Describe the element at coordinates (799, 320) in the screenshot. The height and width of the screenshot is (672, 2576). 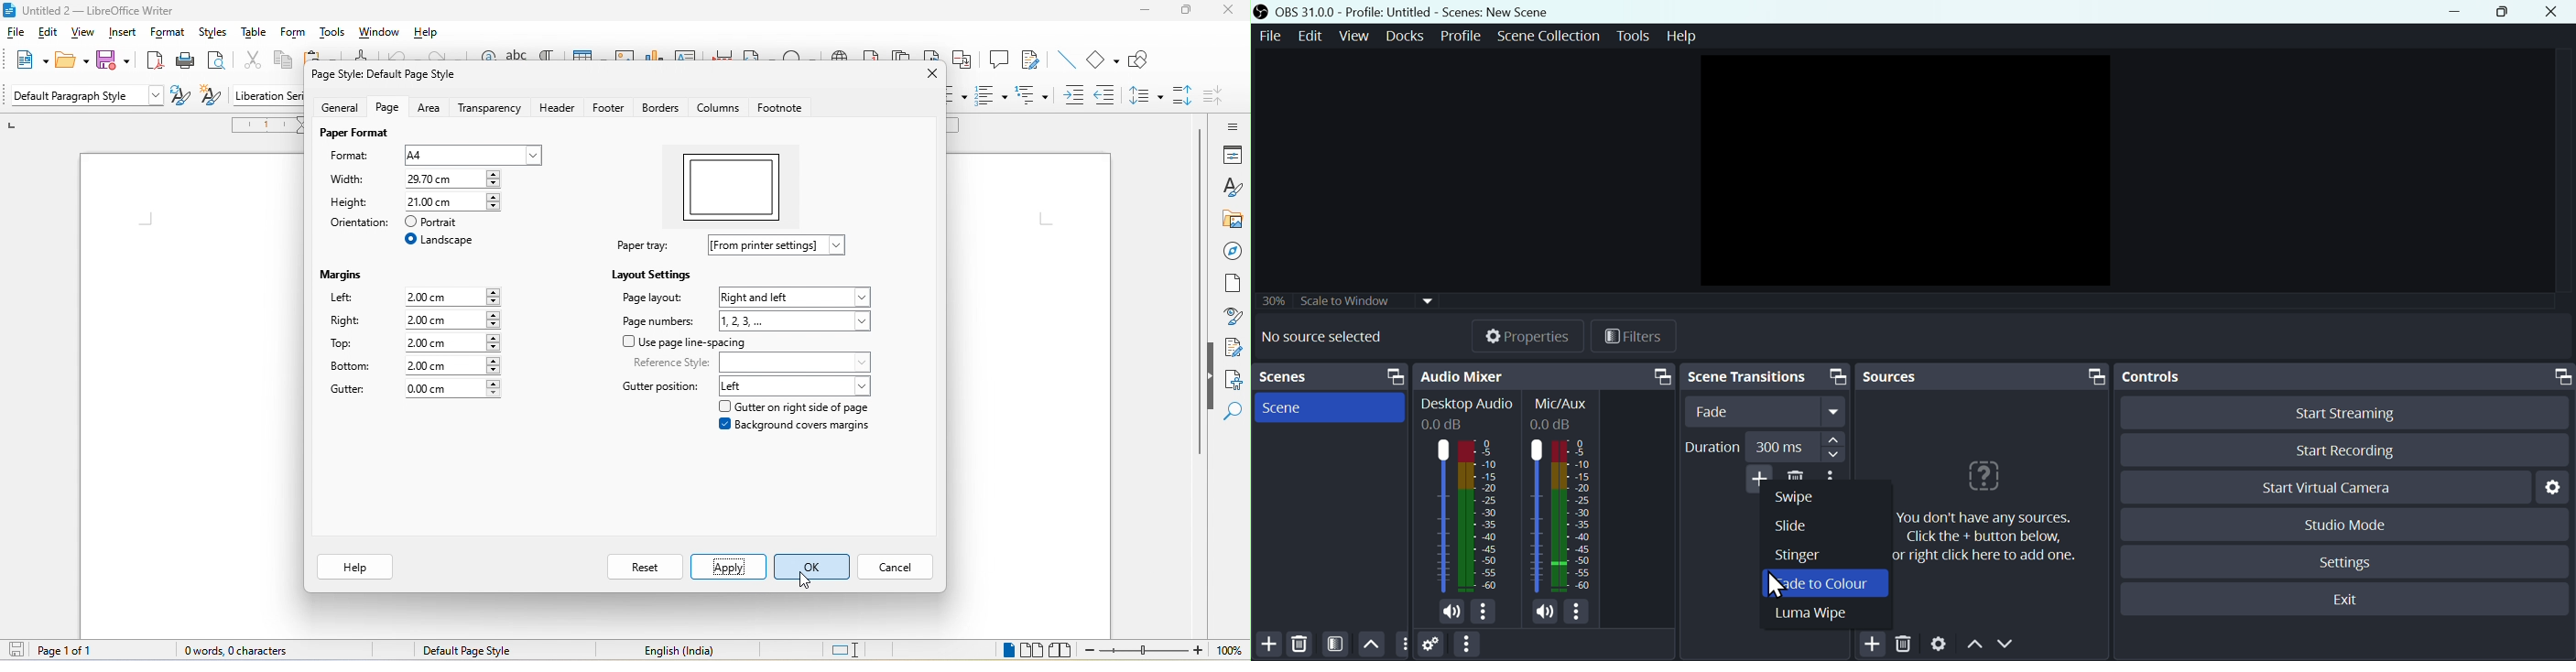
I see `1,2,3` at that location.